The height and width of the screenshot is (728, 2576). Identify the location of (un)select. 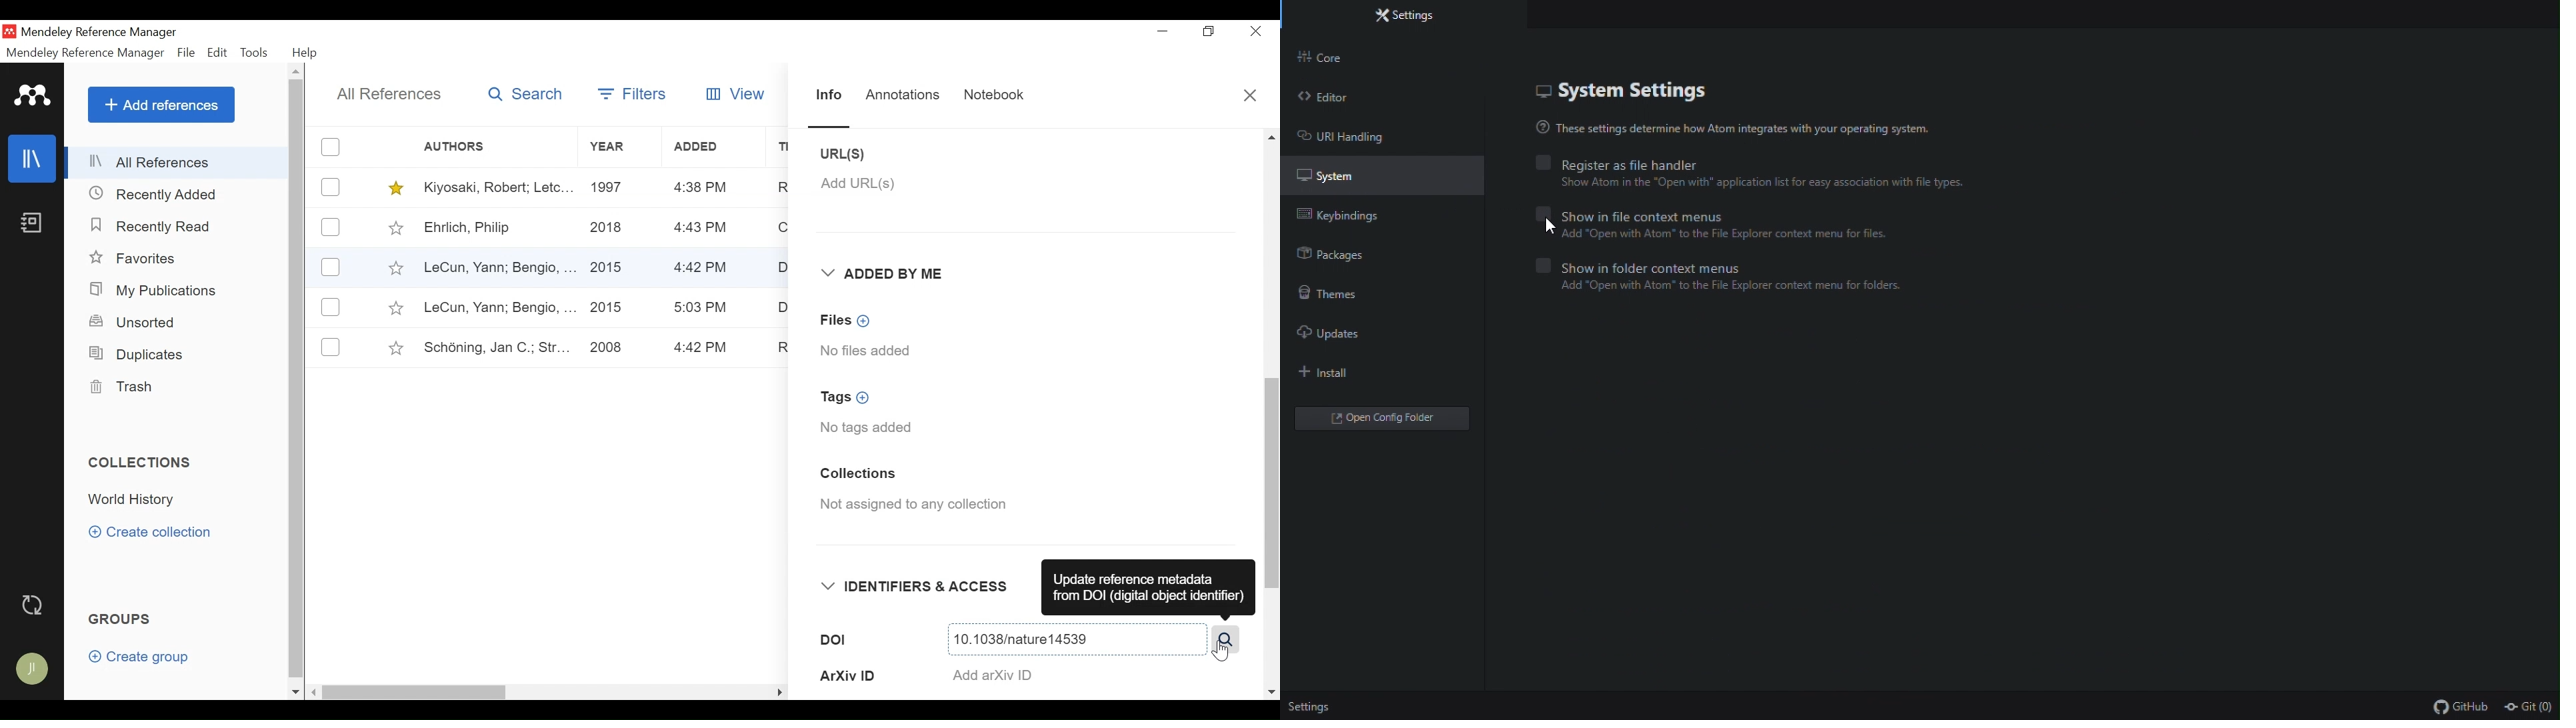
(331, 187).